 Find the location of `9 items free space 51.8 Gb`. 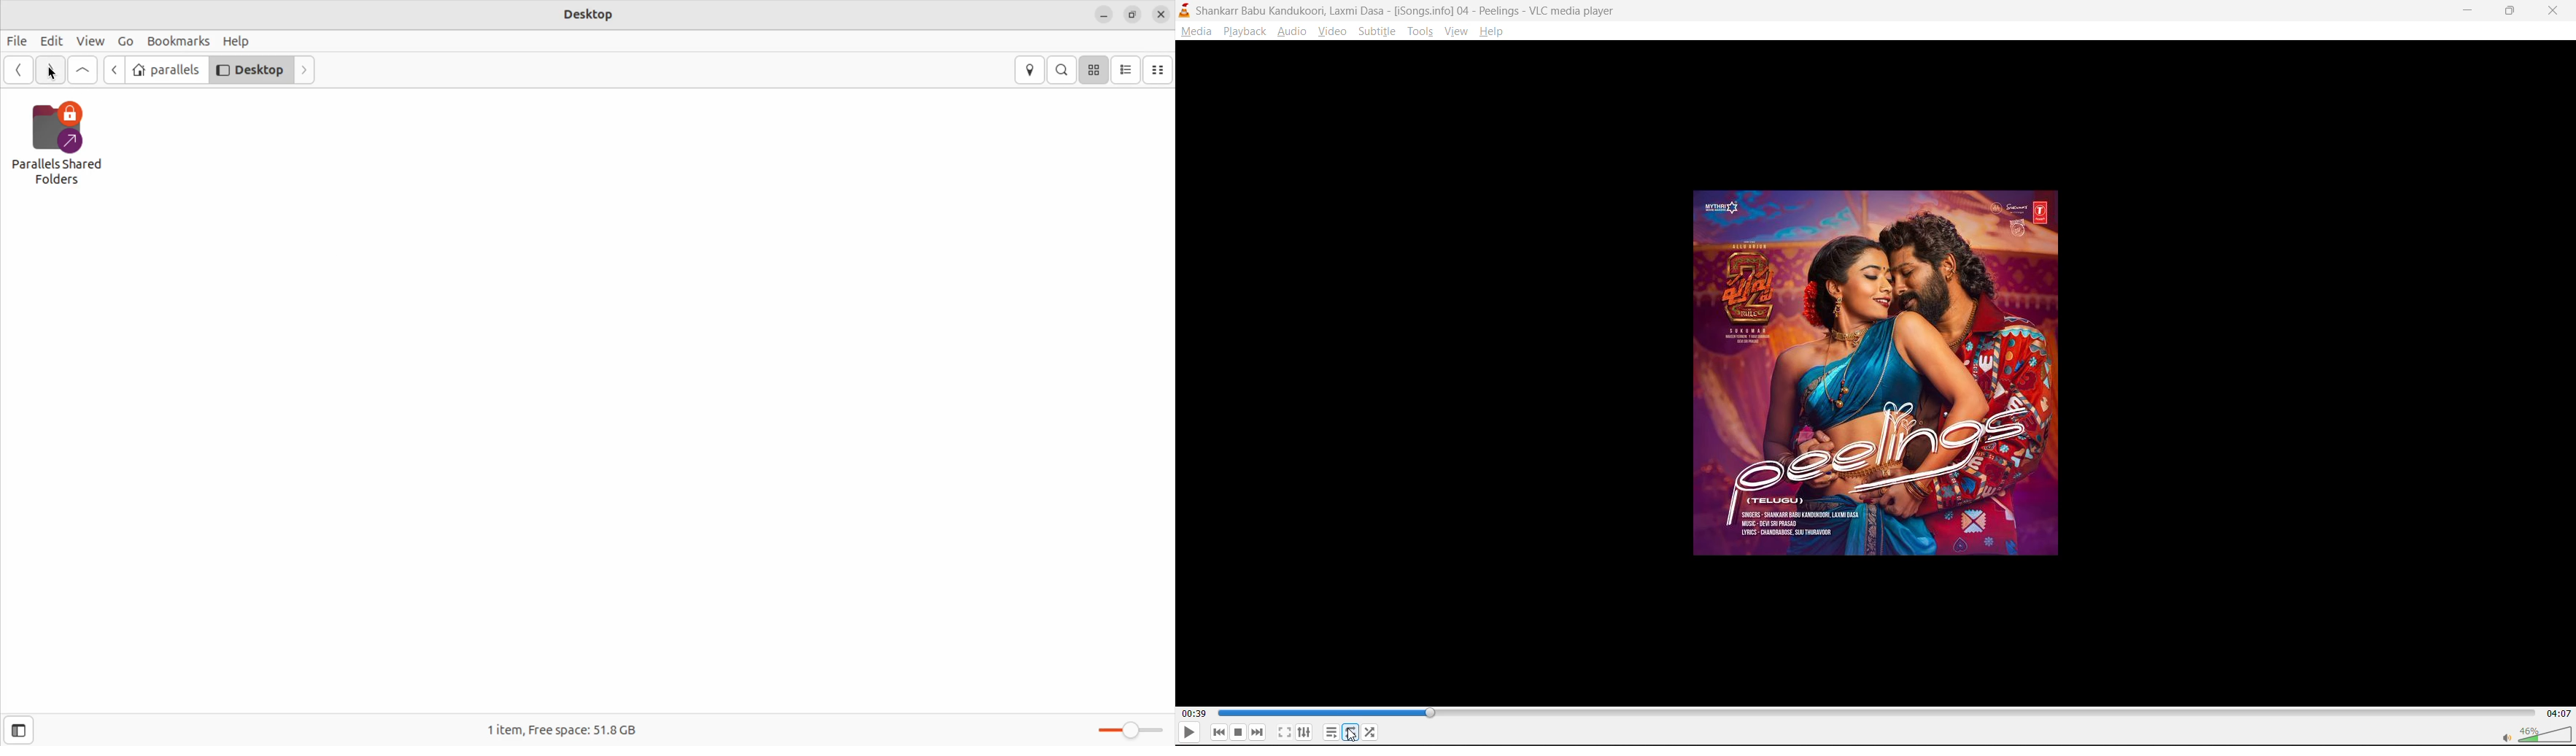

9 items free space 51.8 Gb is located at coordinates (557, 731).